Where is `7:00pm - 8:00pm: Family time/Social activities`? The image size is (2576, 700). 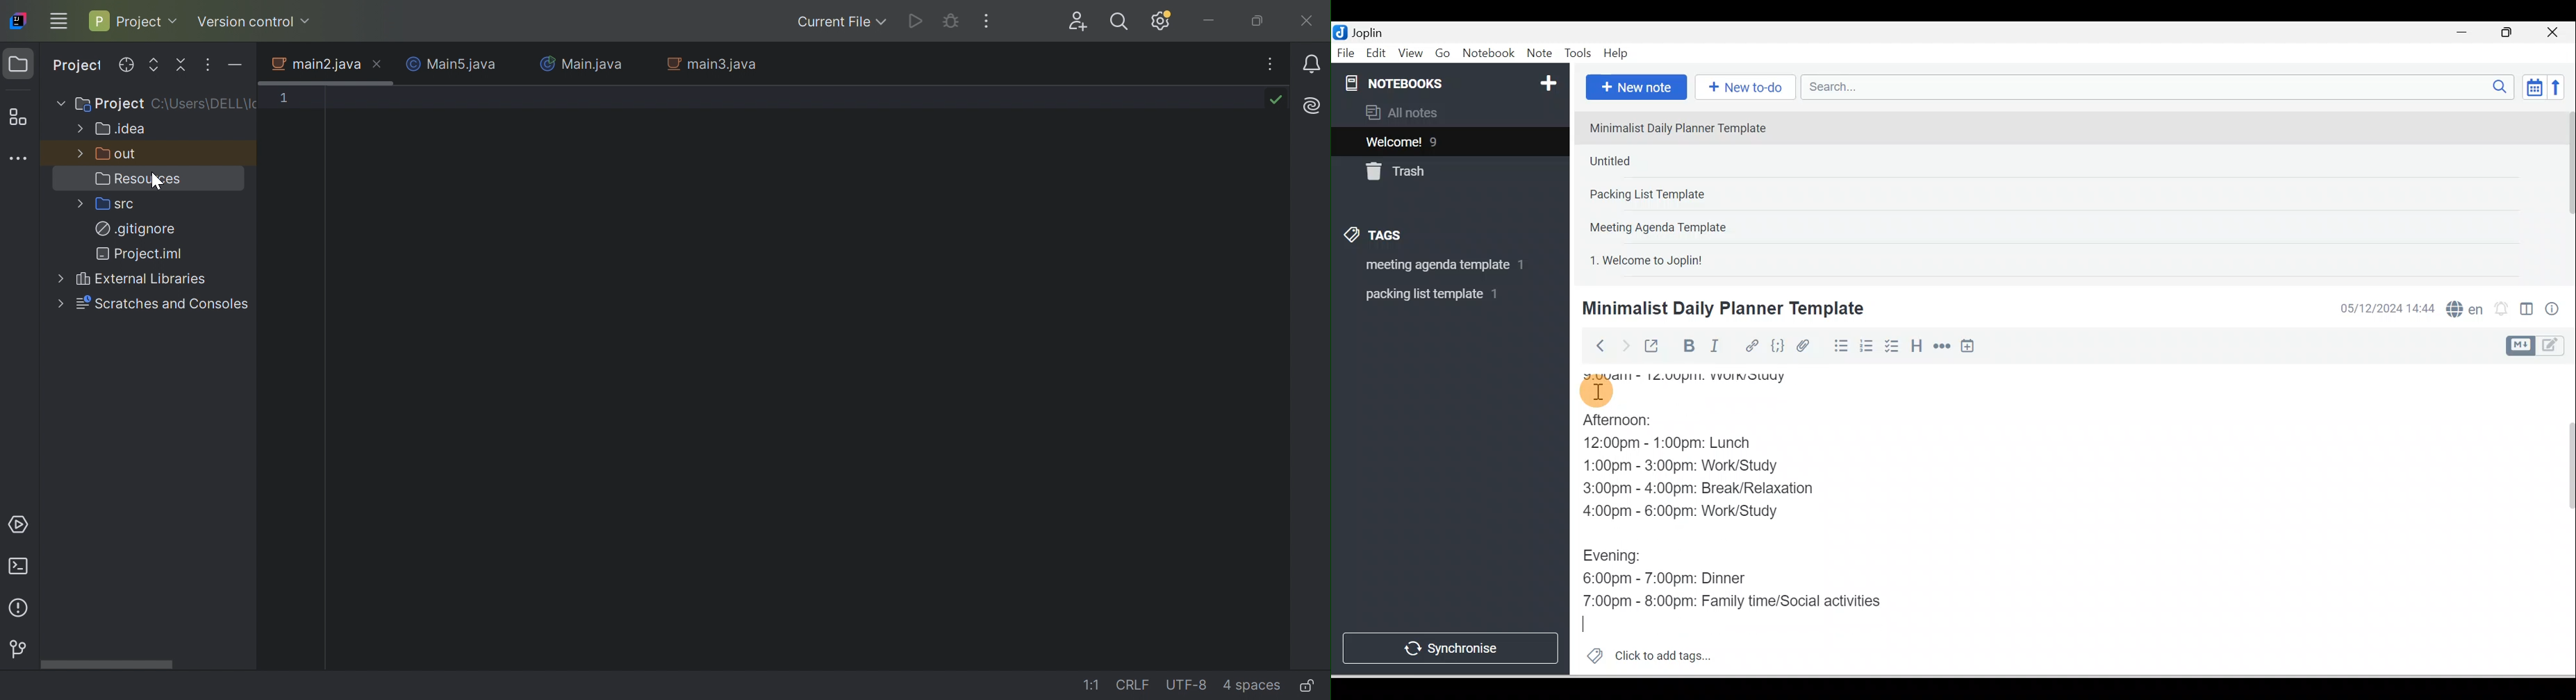
7:00pm - 8:00pm: Family time/Social activities is located at coordinates (1742, 601).